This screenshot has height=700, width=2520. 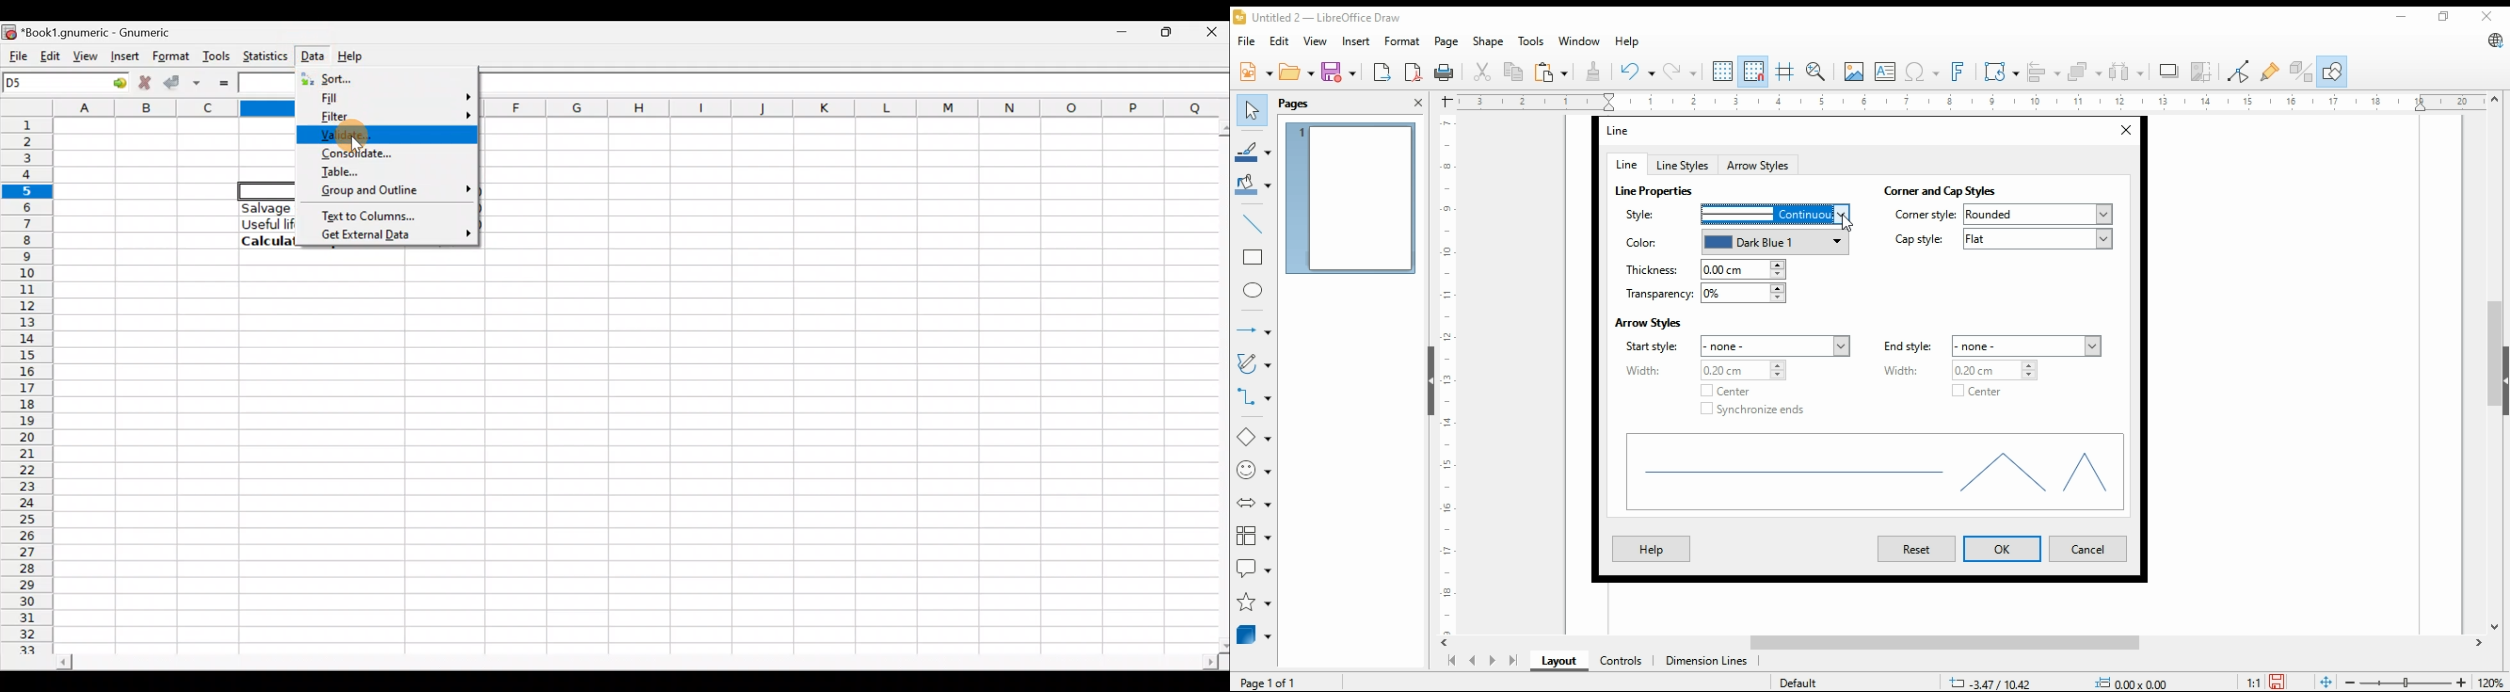 What do you see at coordinates (1254, 291) in the screenshot?
I see `ellipse` at bounding box center [1254, 291].